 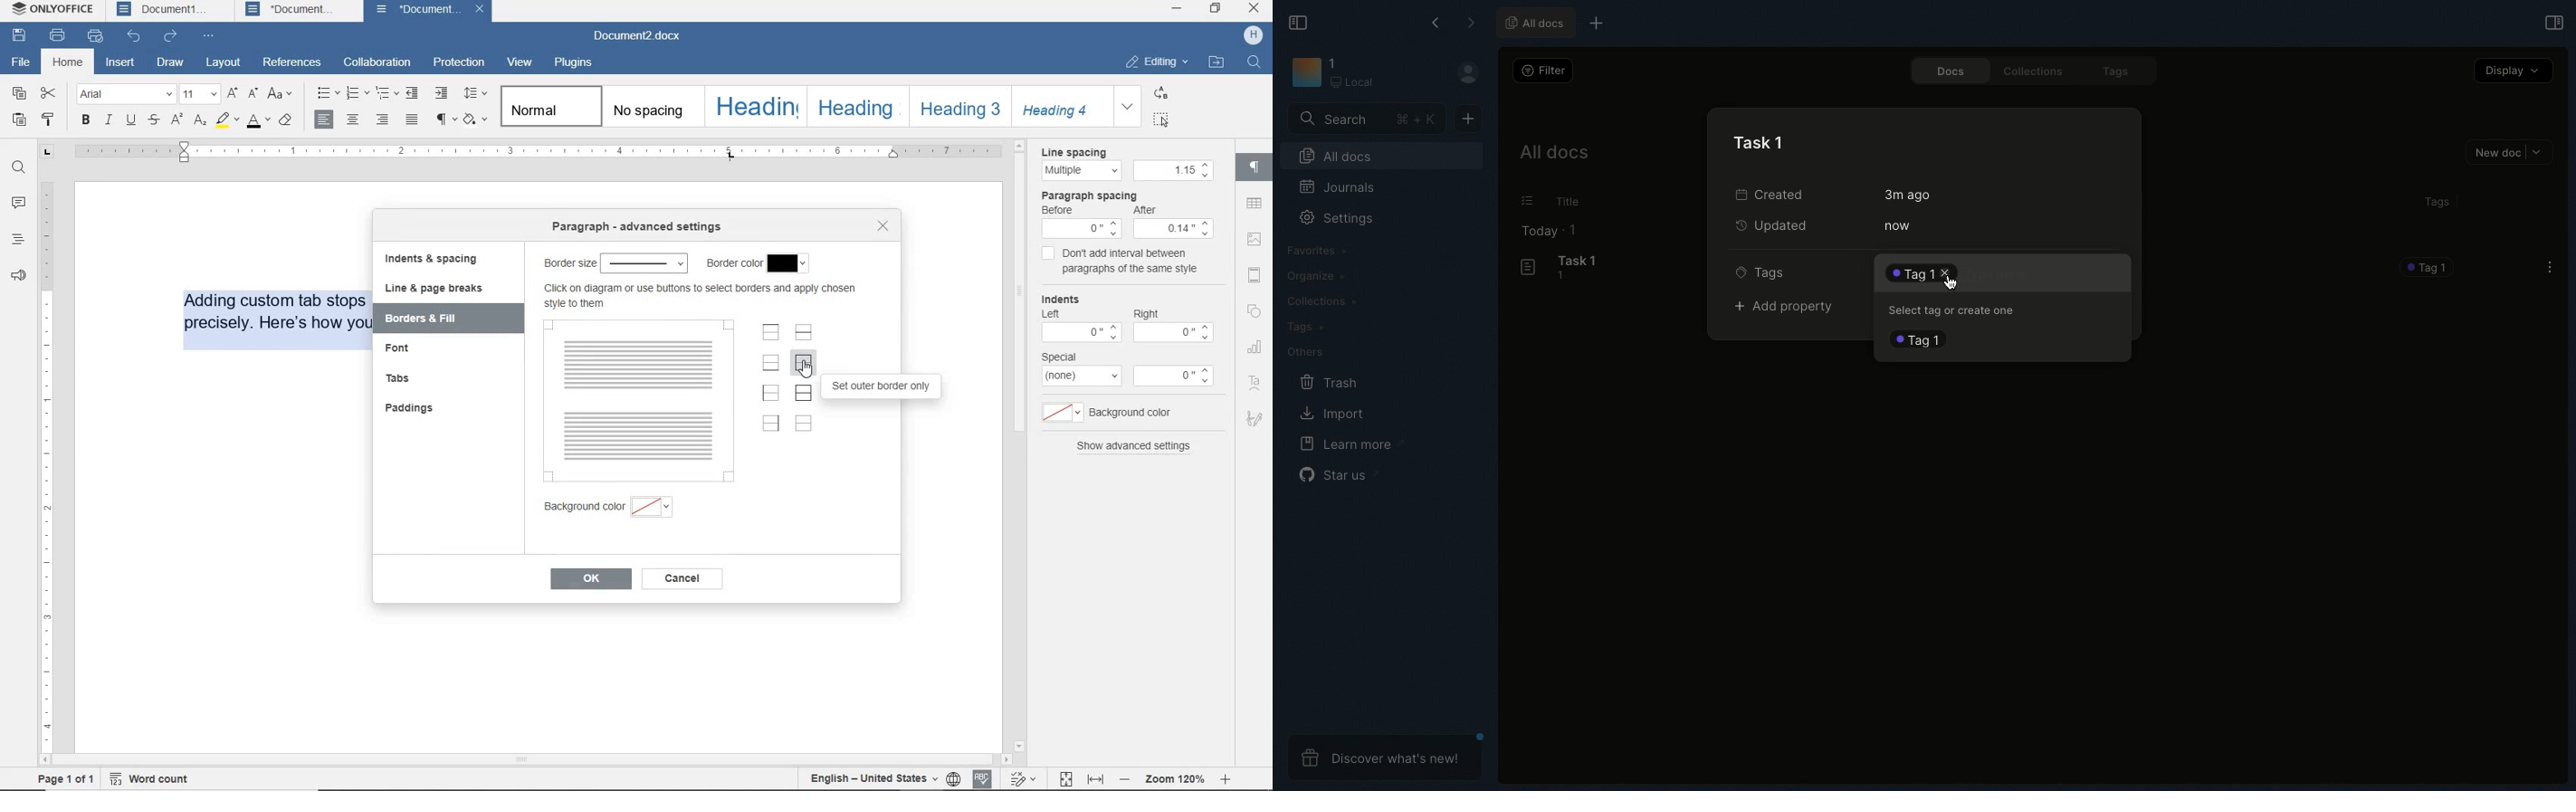 What do you see at coordinates (355, 94) in the screenshot?
I see `numbering` at bounding box center [355, 94].